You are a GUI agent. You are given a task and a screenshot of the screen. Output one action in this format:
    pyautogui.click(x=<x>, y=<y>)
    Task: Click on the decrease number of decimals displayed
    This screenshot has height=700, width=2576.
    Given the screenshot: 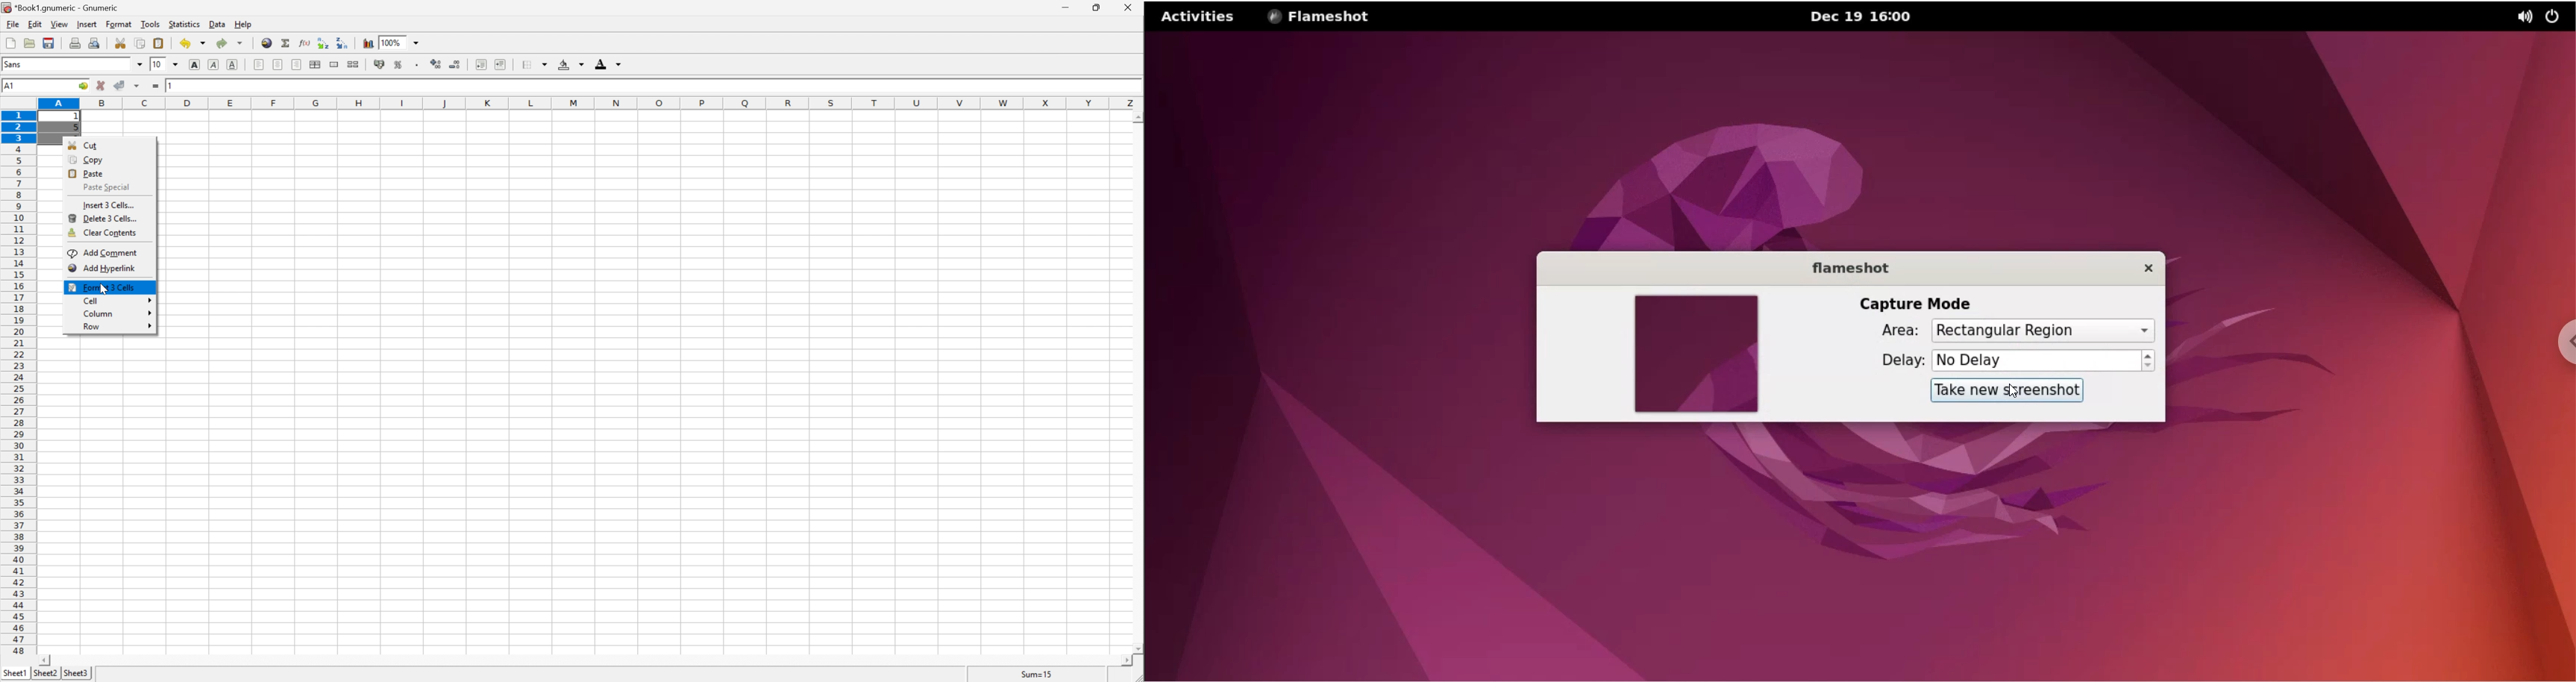 What is the action you would take?
    pyautogui.click(x=454, y=64)
    